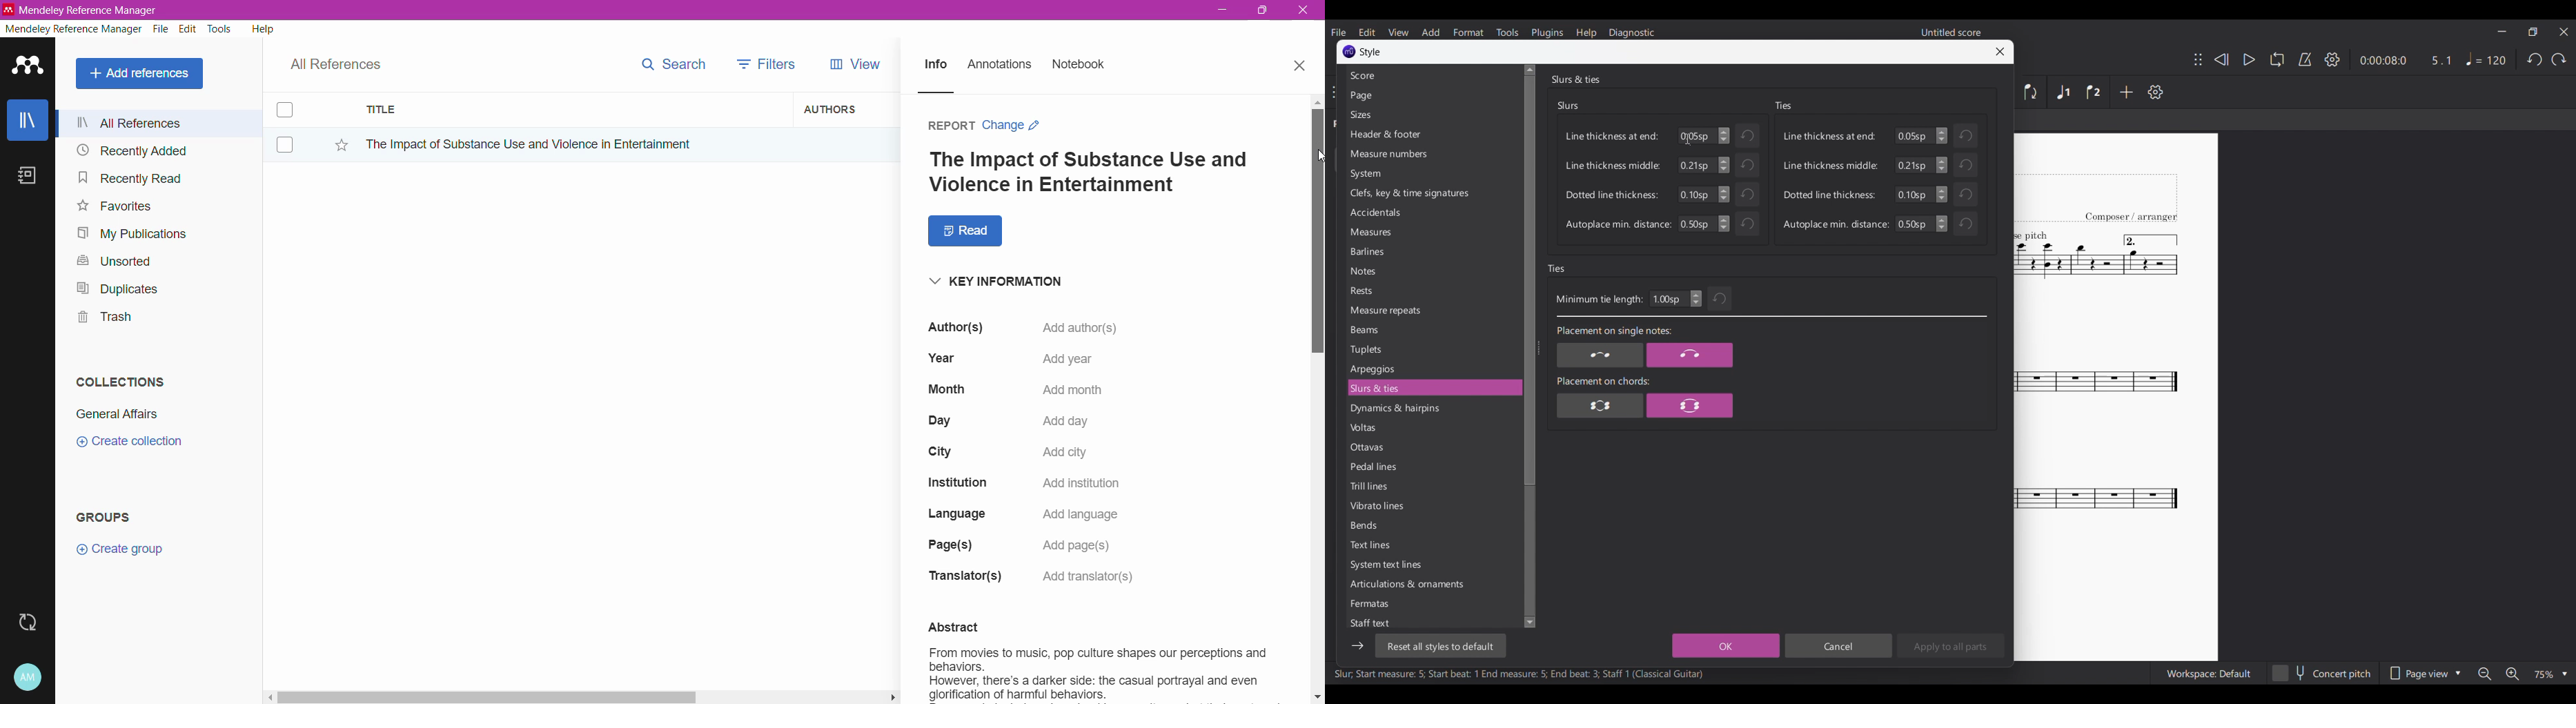  Describe the element at coordinates (1432, 604) in the screenshot. I see `Fermatas` at that location.